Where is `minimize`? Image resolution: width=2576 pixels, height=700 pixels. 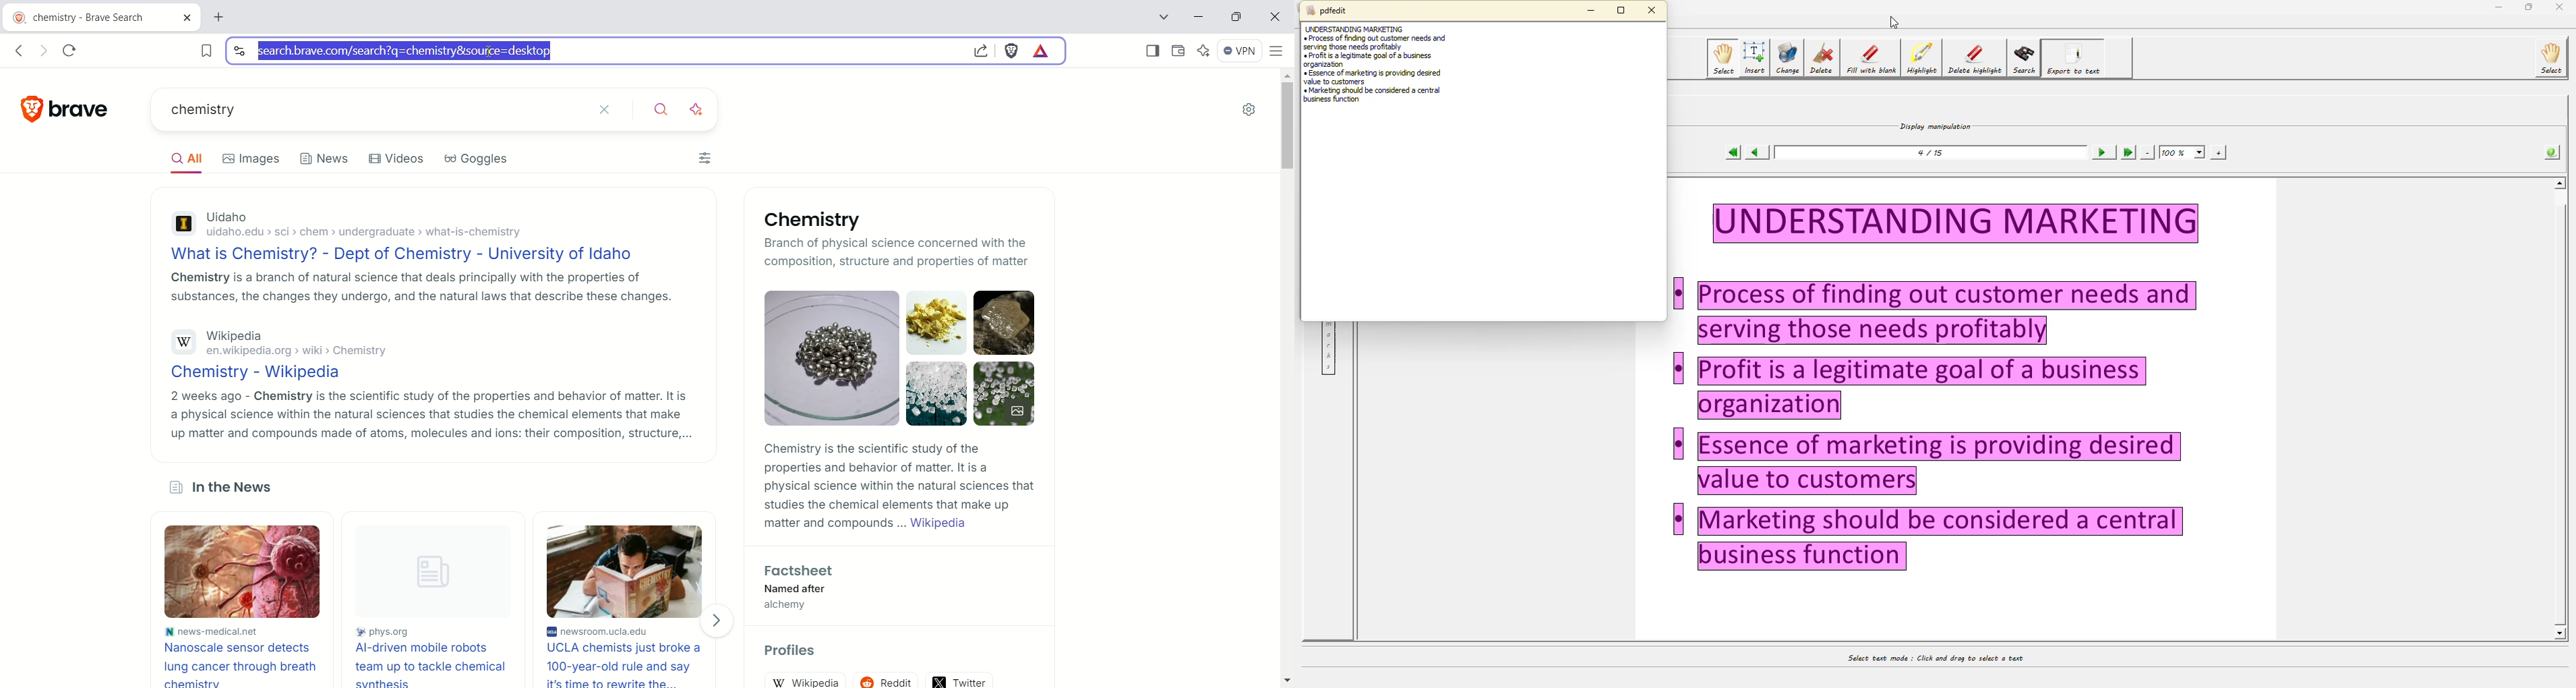
minimize is located at coordinates (1199, 16).